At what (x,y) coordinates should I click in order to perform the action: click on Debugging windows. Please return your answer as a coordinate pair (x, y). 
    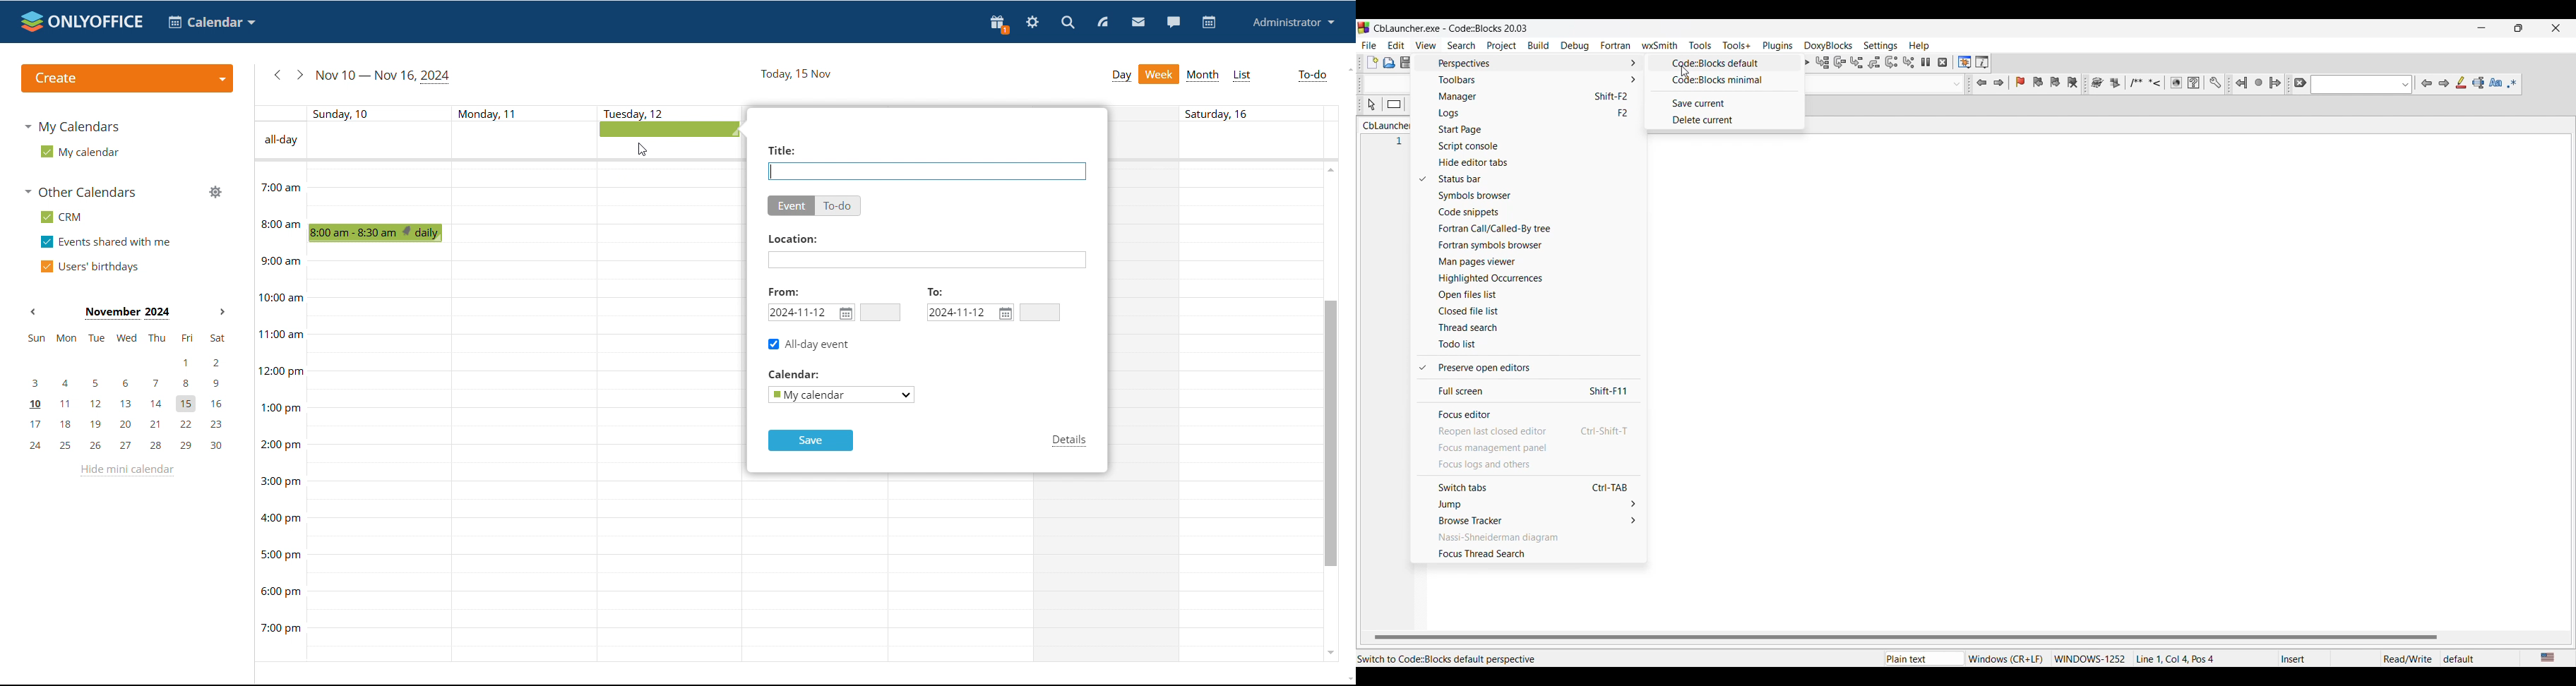
    Looking at the image, I should click on (1965, 62).